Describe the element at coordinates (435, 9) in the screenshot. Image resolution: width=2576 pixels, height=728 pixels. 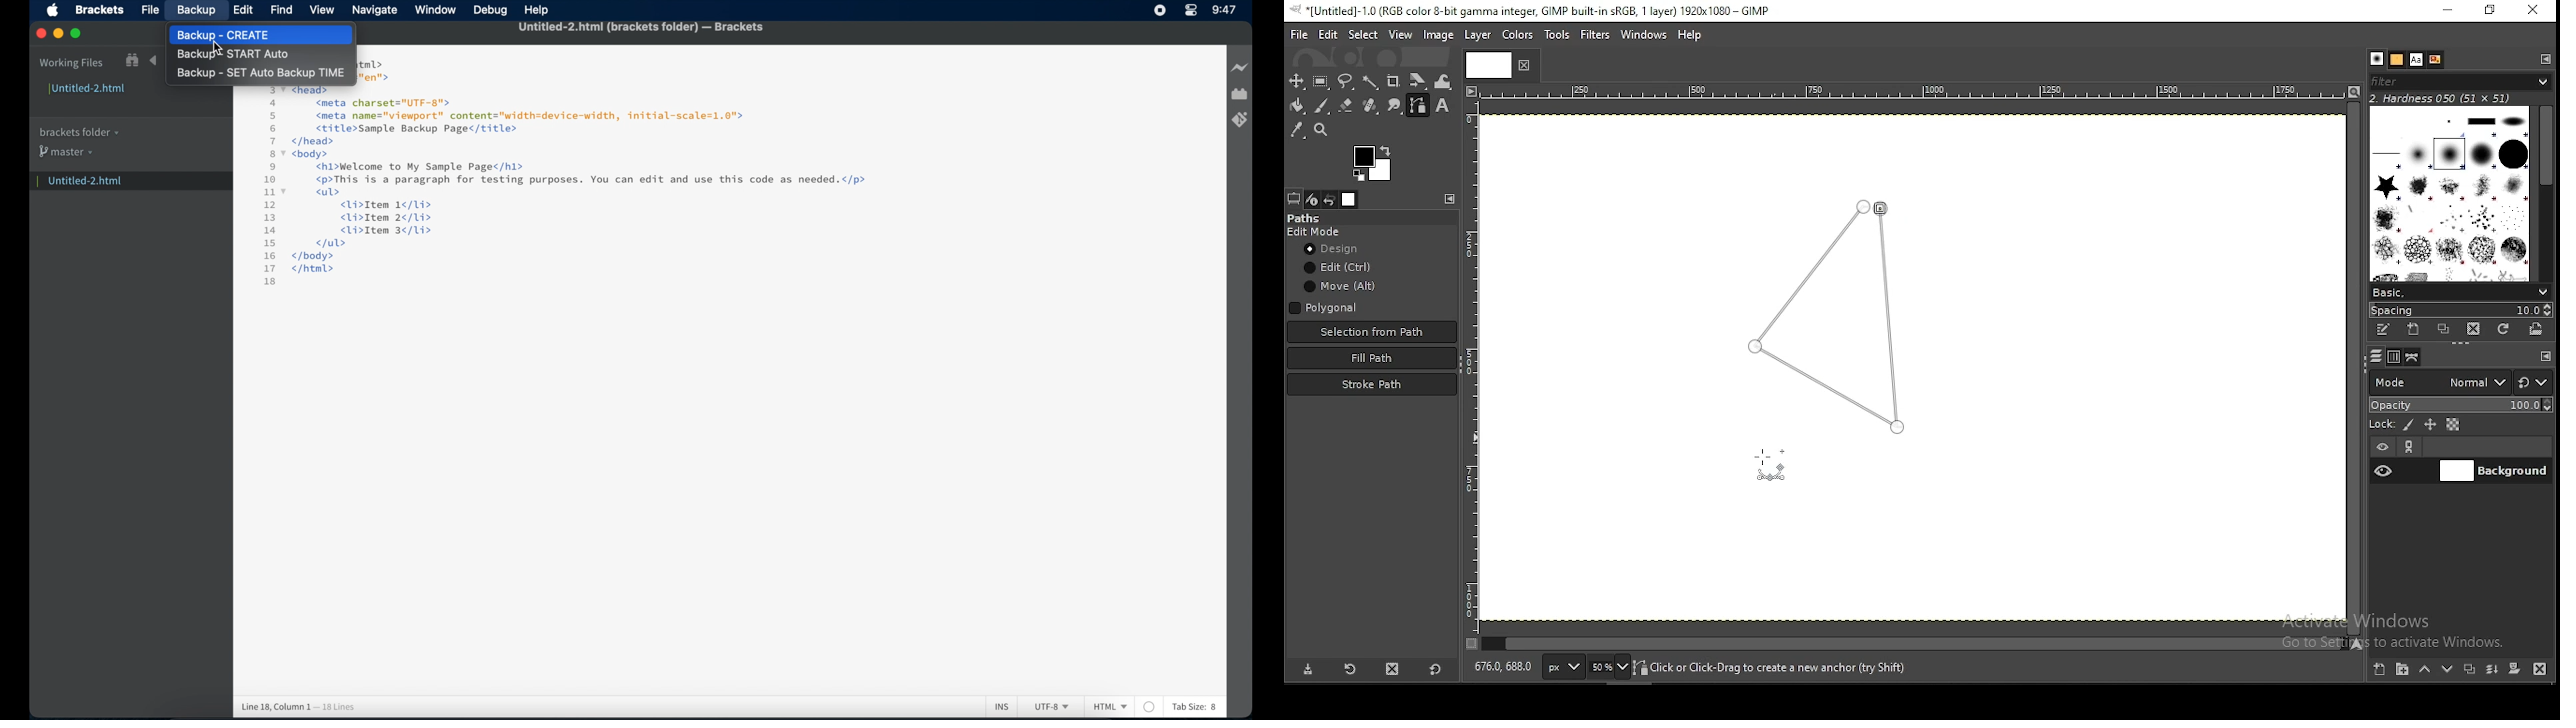
I see `window` at that location.